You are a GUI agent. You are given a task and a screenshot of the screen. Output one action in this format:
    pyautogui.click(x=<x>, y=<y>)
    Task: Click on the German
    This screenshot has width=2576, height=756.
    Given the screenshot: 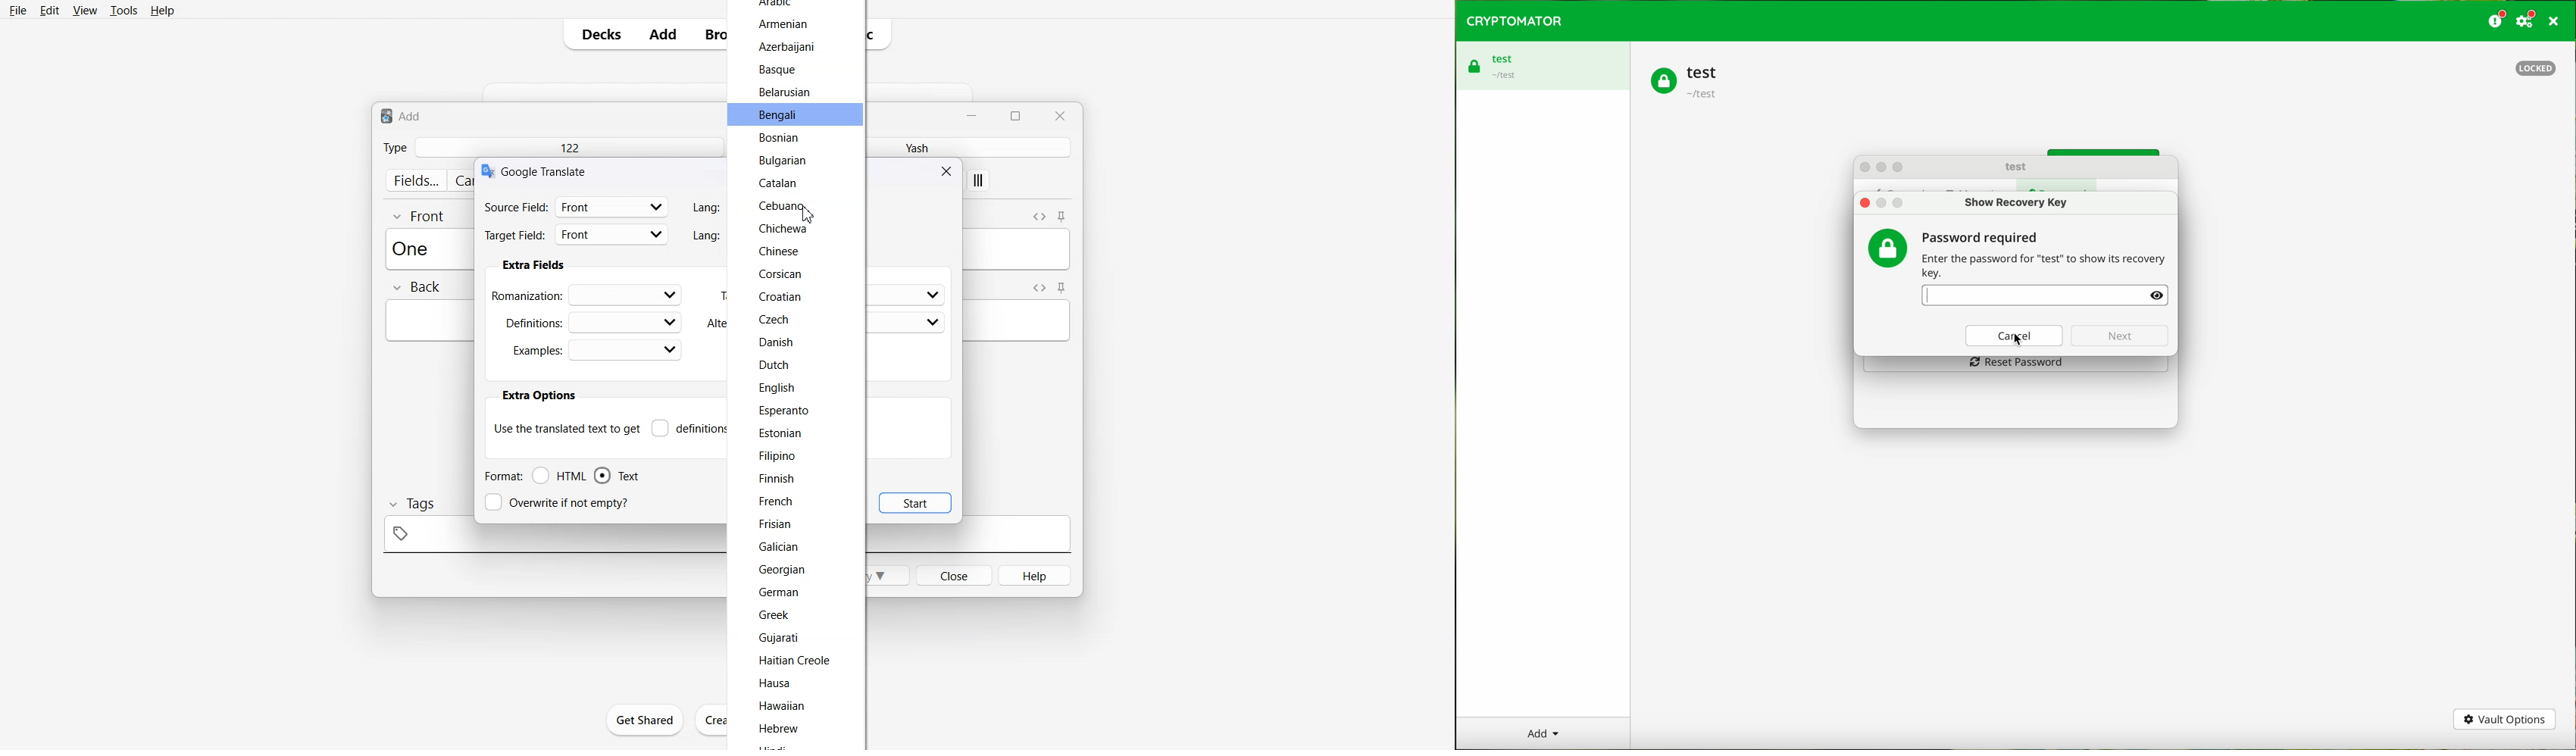 What is the action you would take?
    pyautogui.click(x=779, y=592)
    